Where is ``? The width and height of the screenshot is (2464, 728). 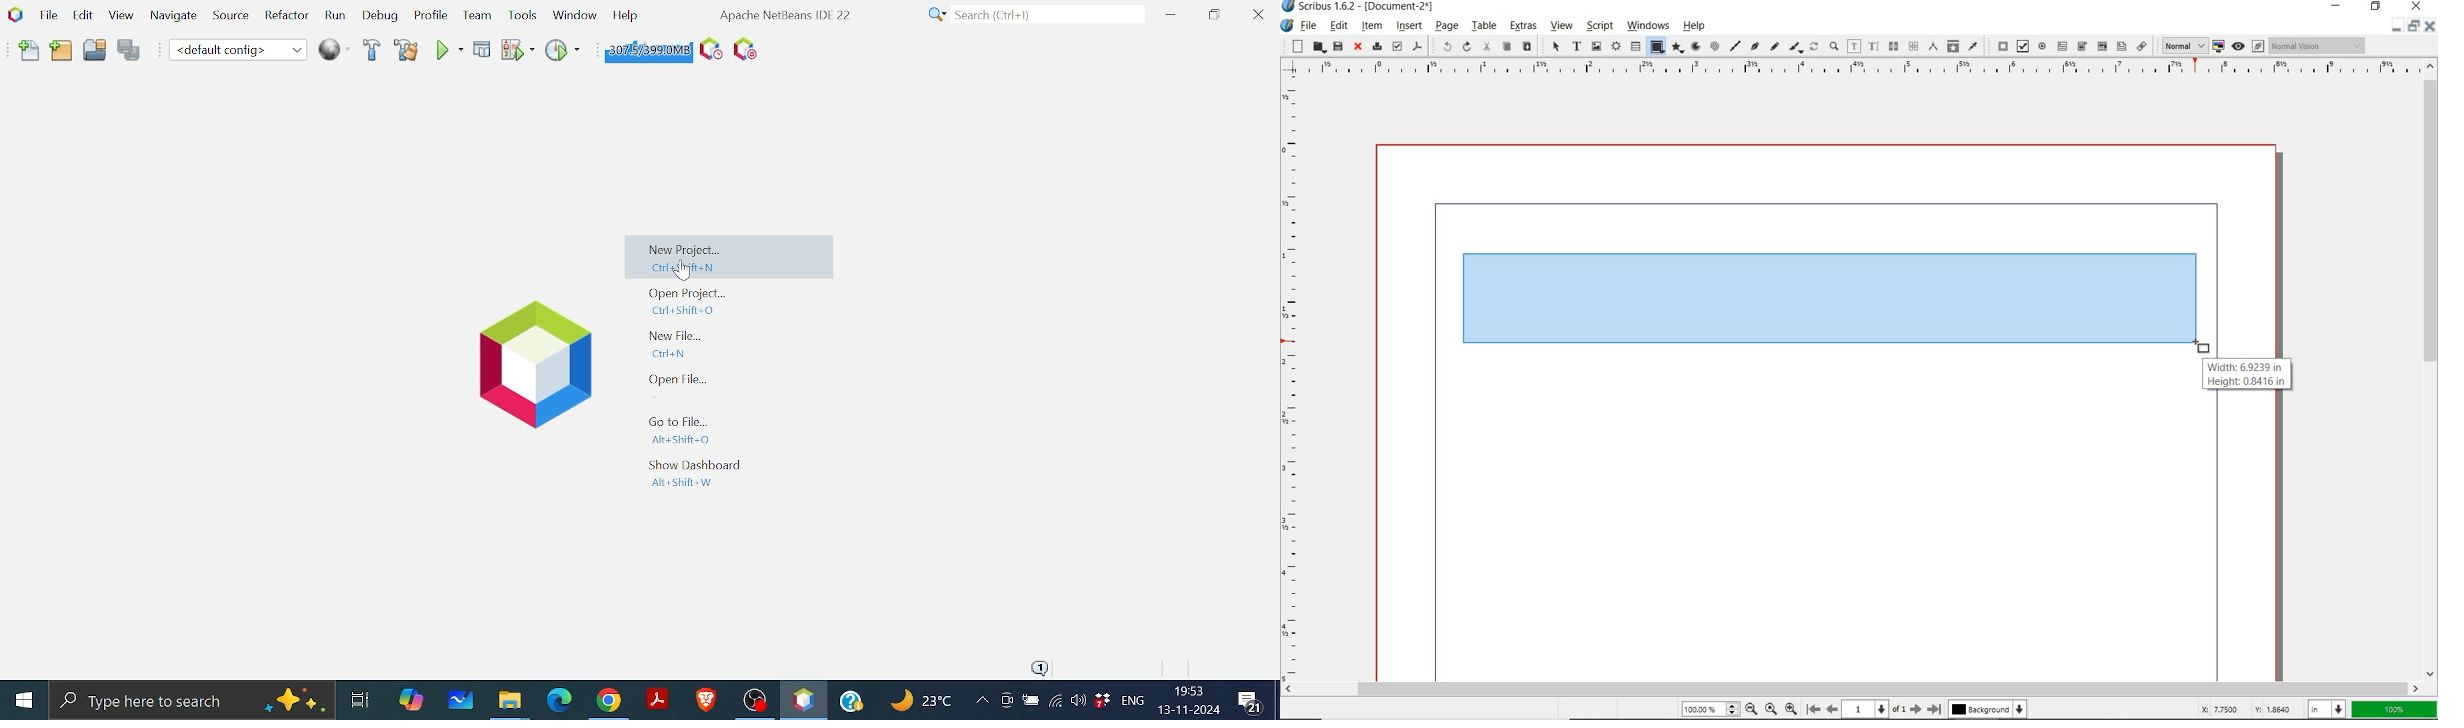  is located at coordinates (574, 13).